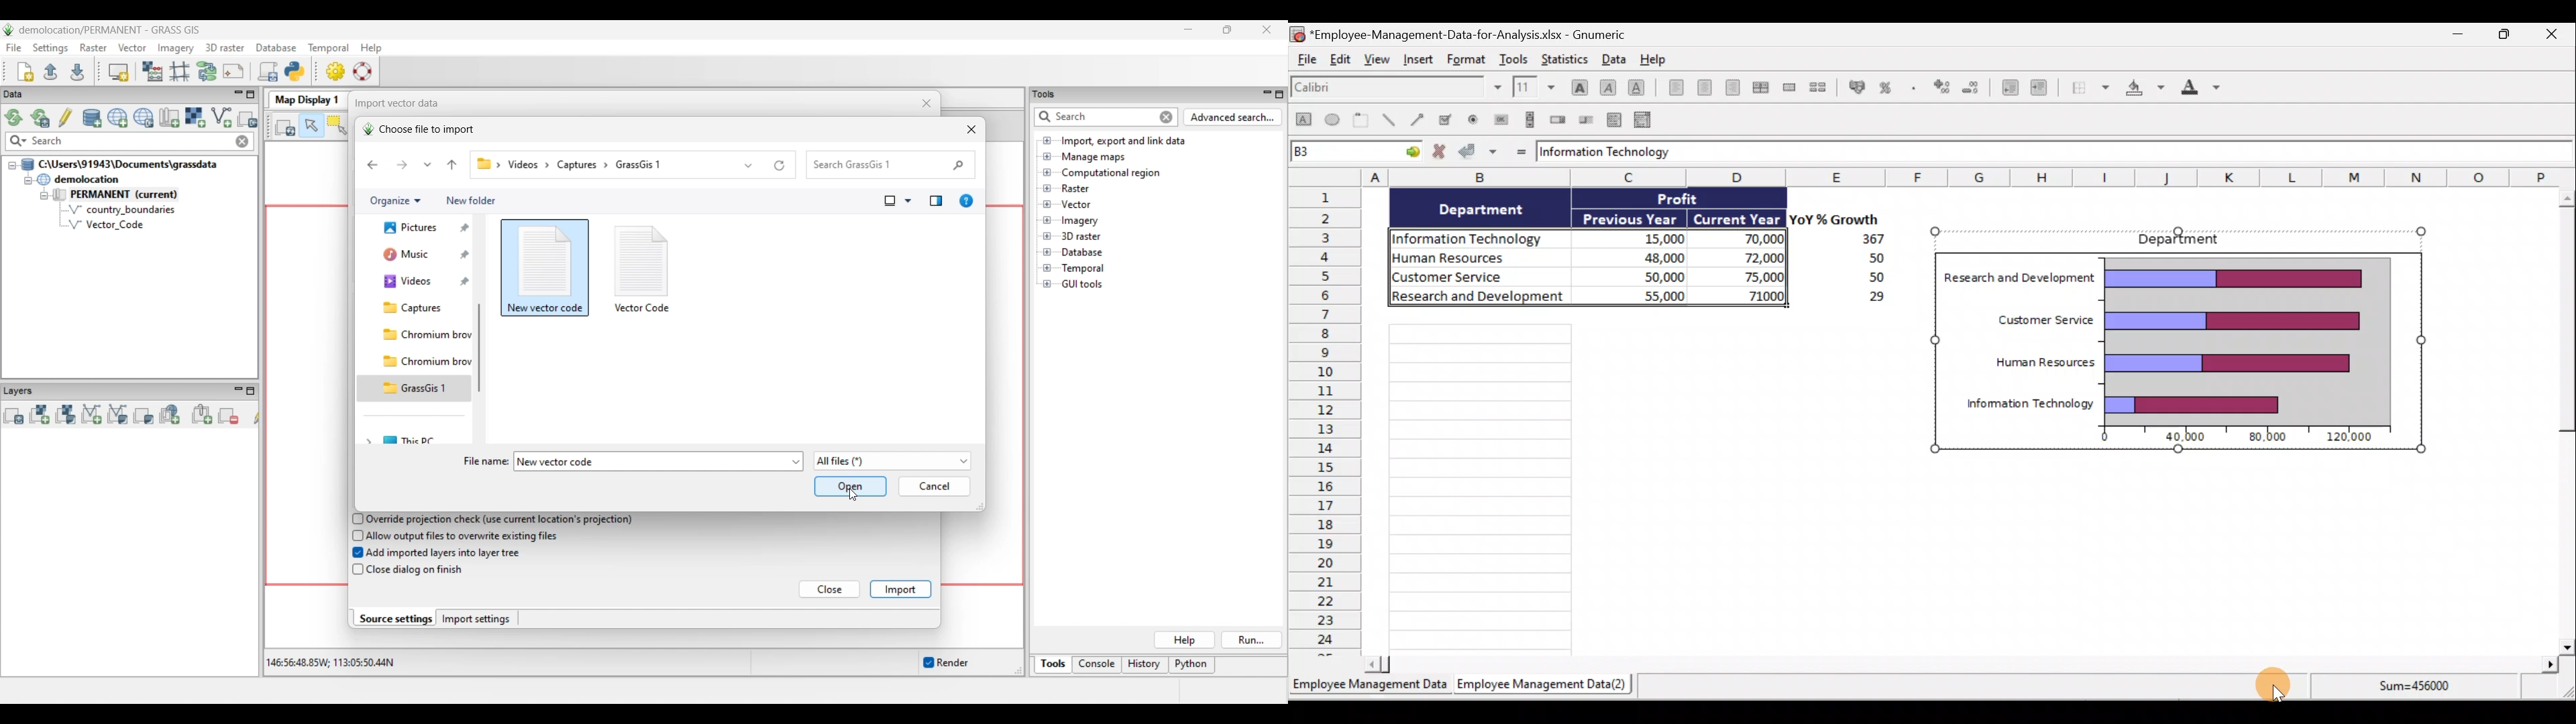 The image size is (2576, 728). Describe the element at coordinates (1823, 88) in the screenshot. I see `Split a merged range of cells` at that location.